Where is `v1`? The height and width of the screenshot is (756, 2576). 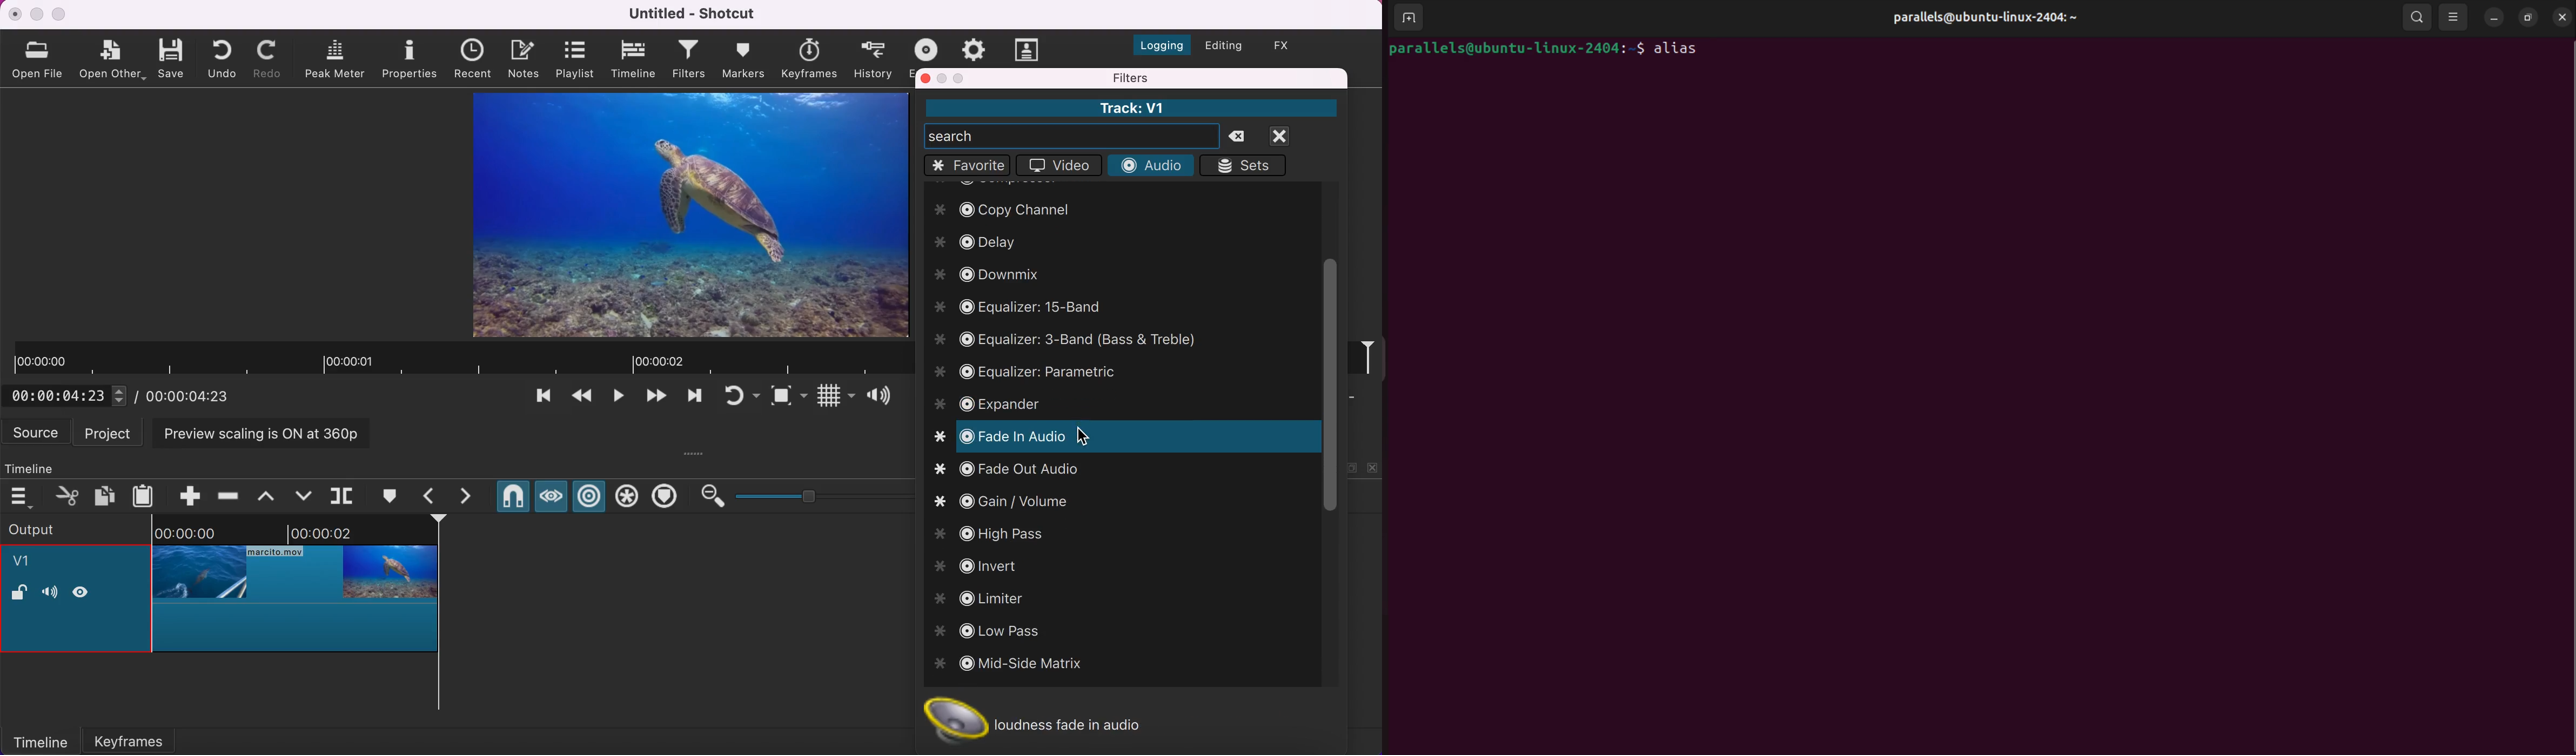
v1 is located at coordinates (28, 563).